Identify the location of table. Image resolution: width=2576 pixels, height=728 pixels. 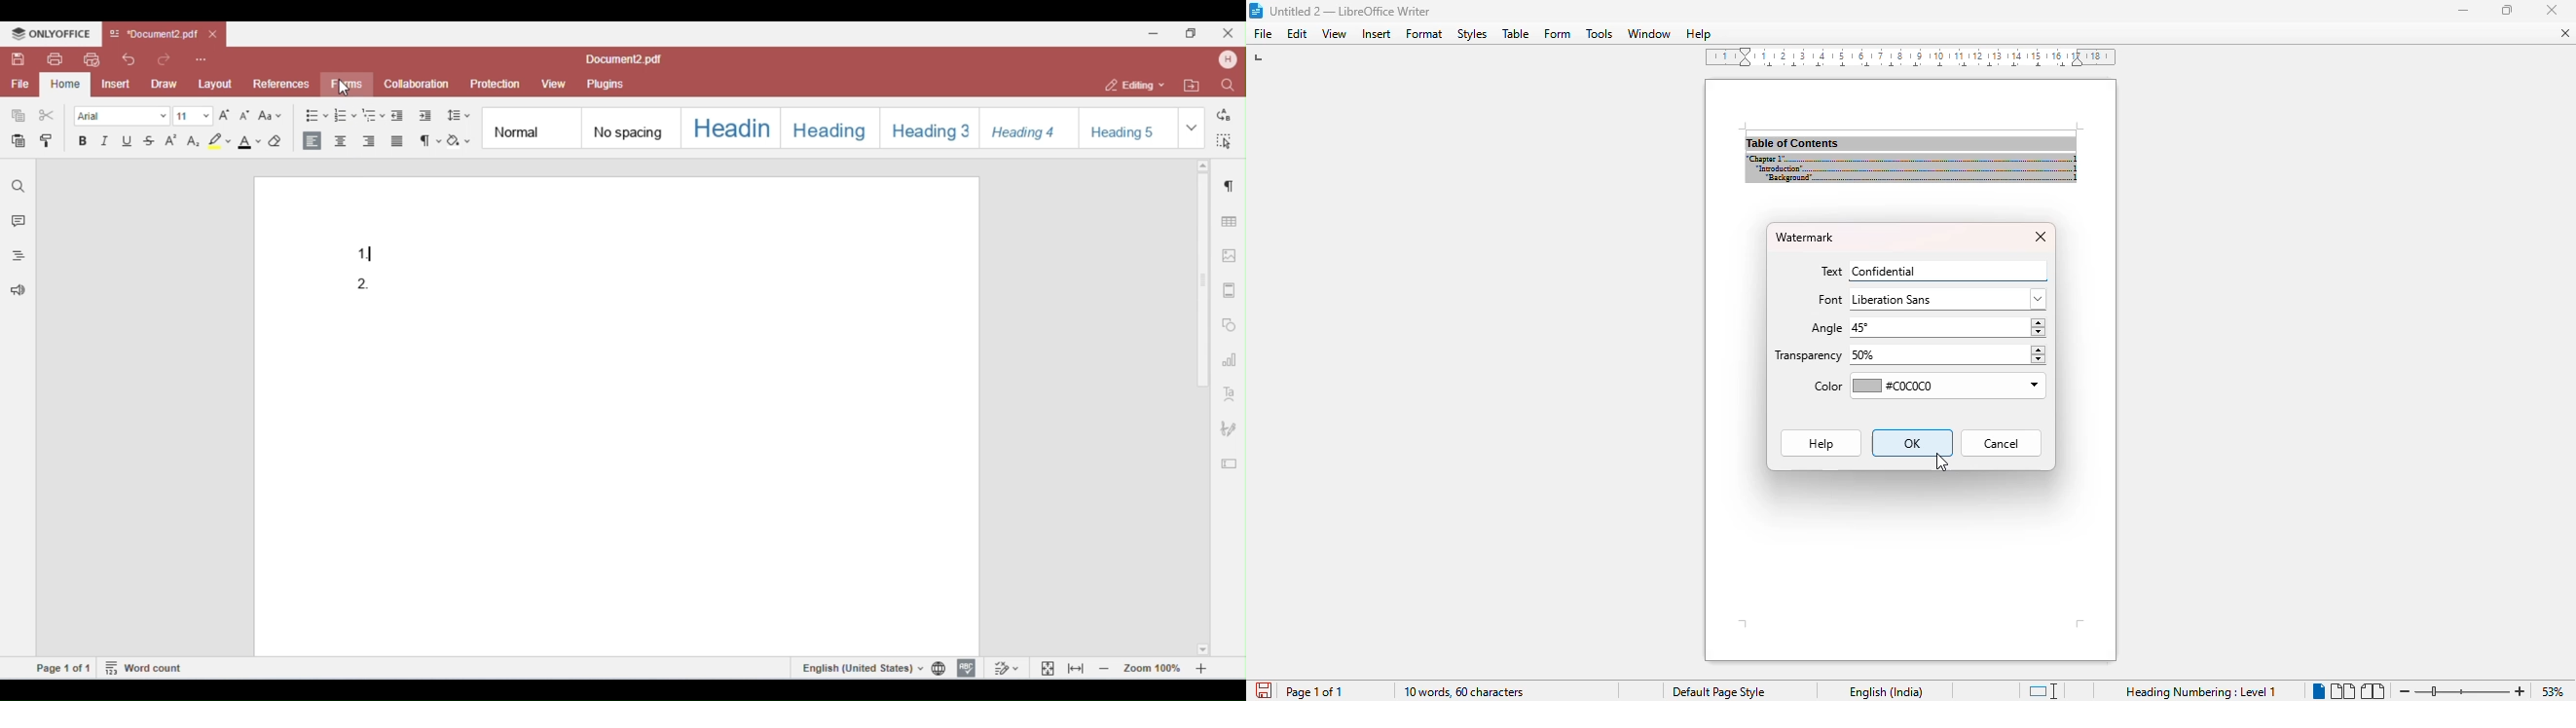
(1516, 33).